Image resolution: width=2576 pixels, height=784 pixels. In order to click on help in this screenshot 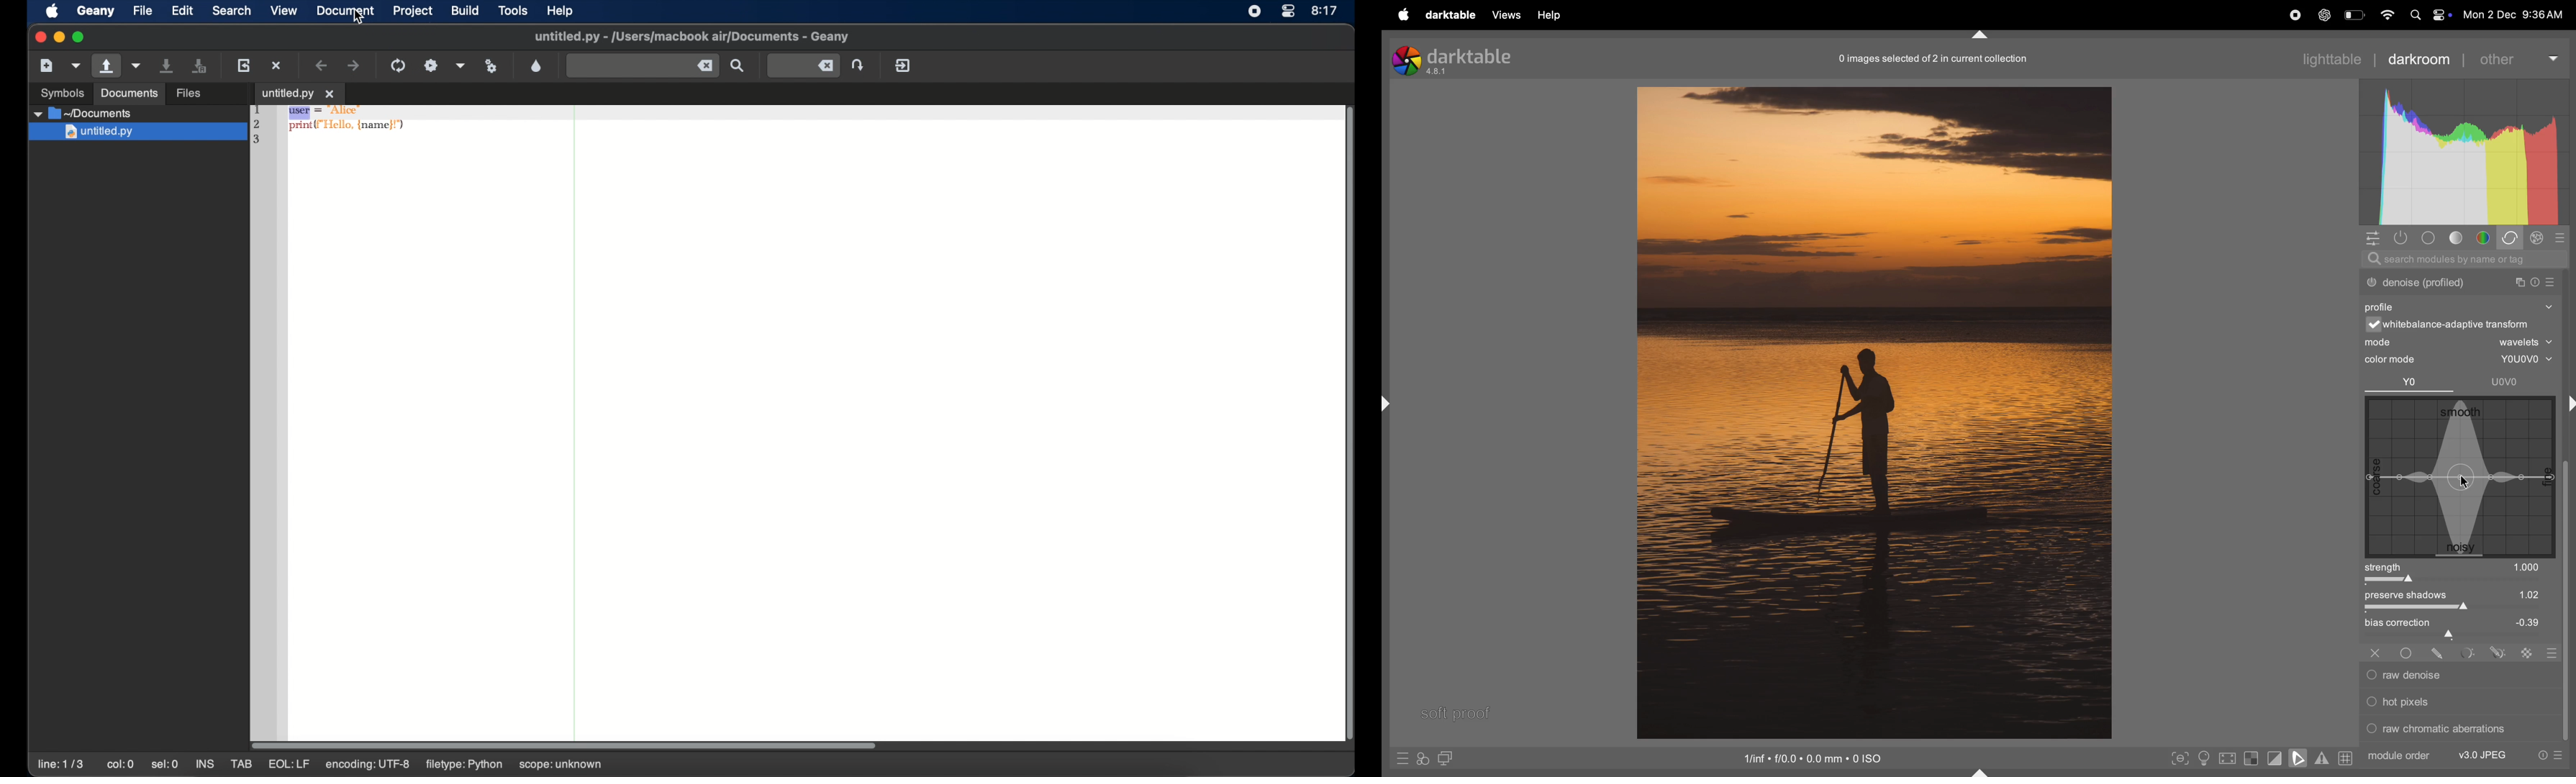, I will do `click(1551, 15)`.